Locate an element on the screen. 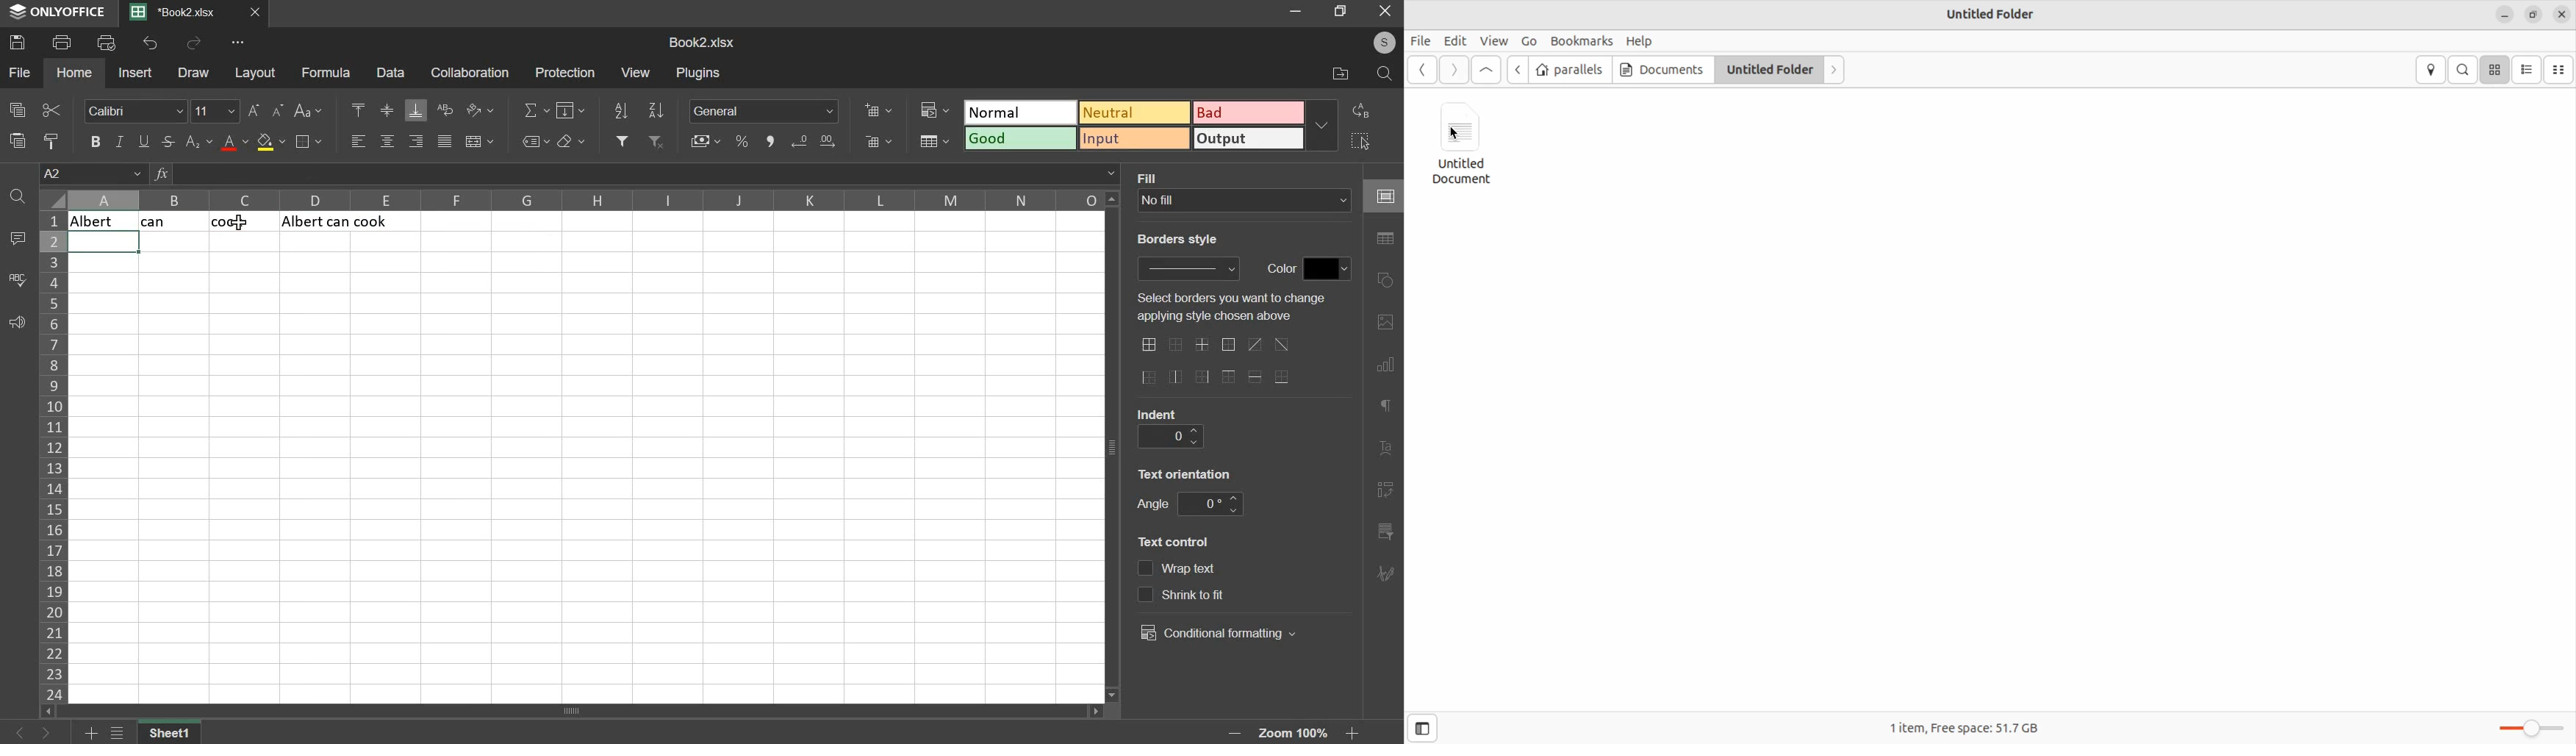 Image resolution: width=2576 pixels, height=756 pixels. select is located at coordinates (1368, 141).